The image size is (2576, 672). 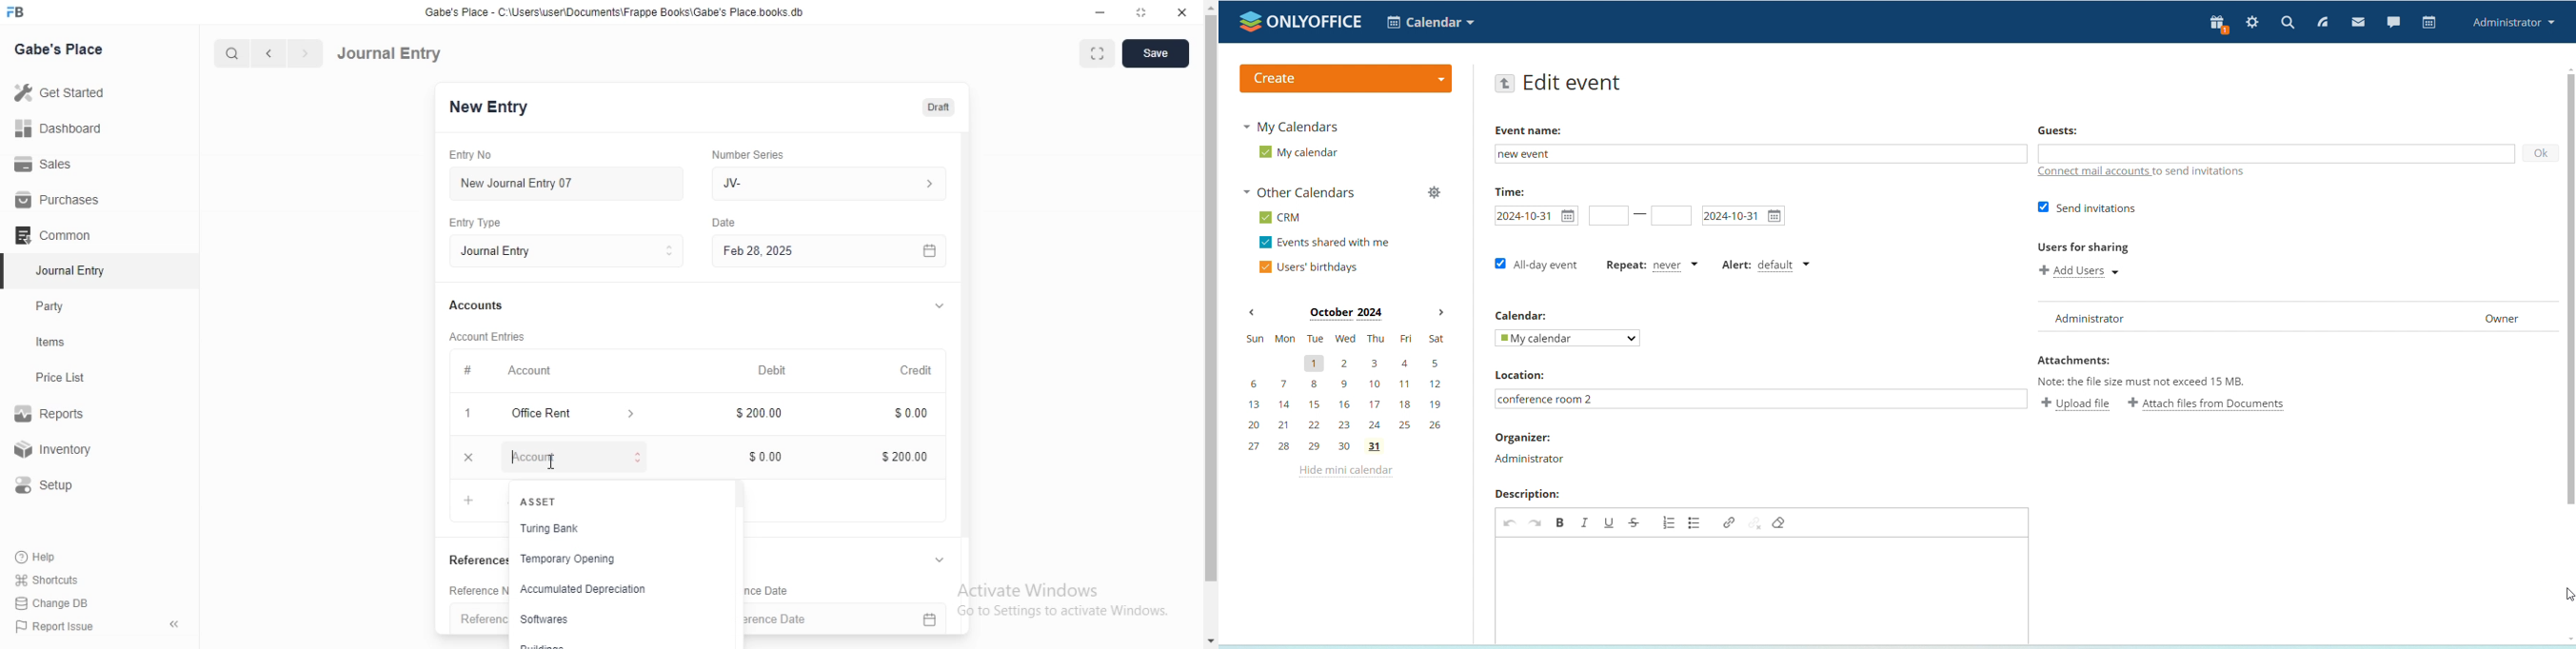 I want to click on 200, so click(x=766, y=414).